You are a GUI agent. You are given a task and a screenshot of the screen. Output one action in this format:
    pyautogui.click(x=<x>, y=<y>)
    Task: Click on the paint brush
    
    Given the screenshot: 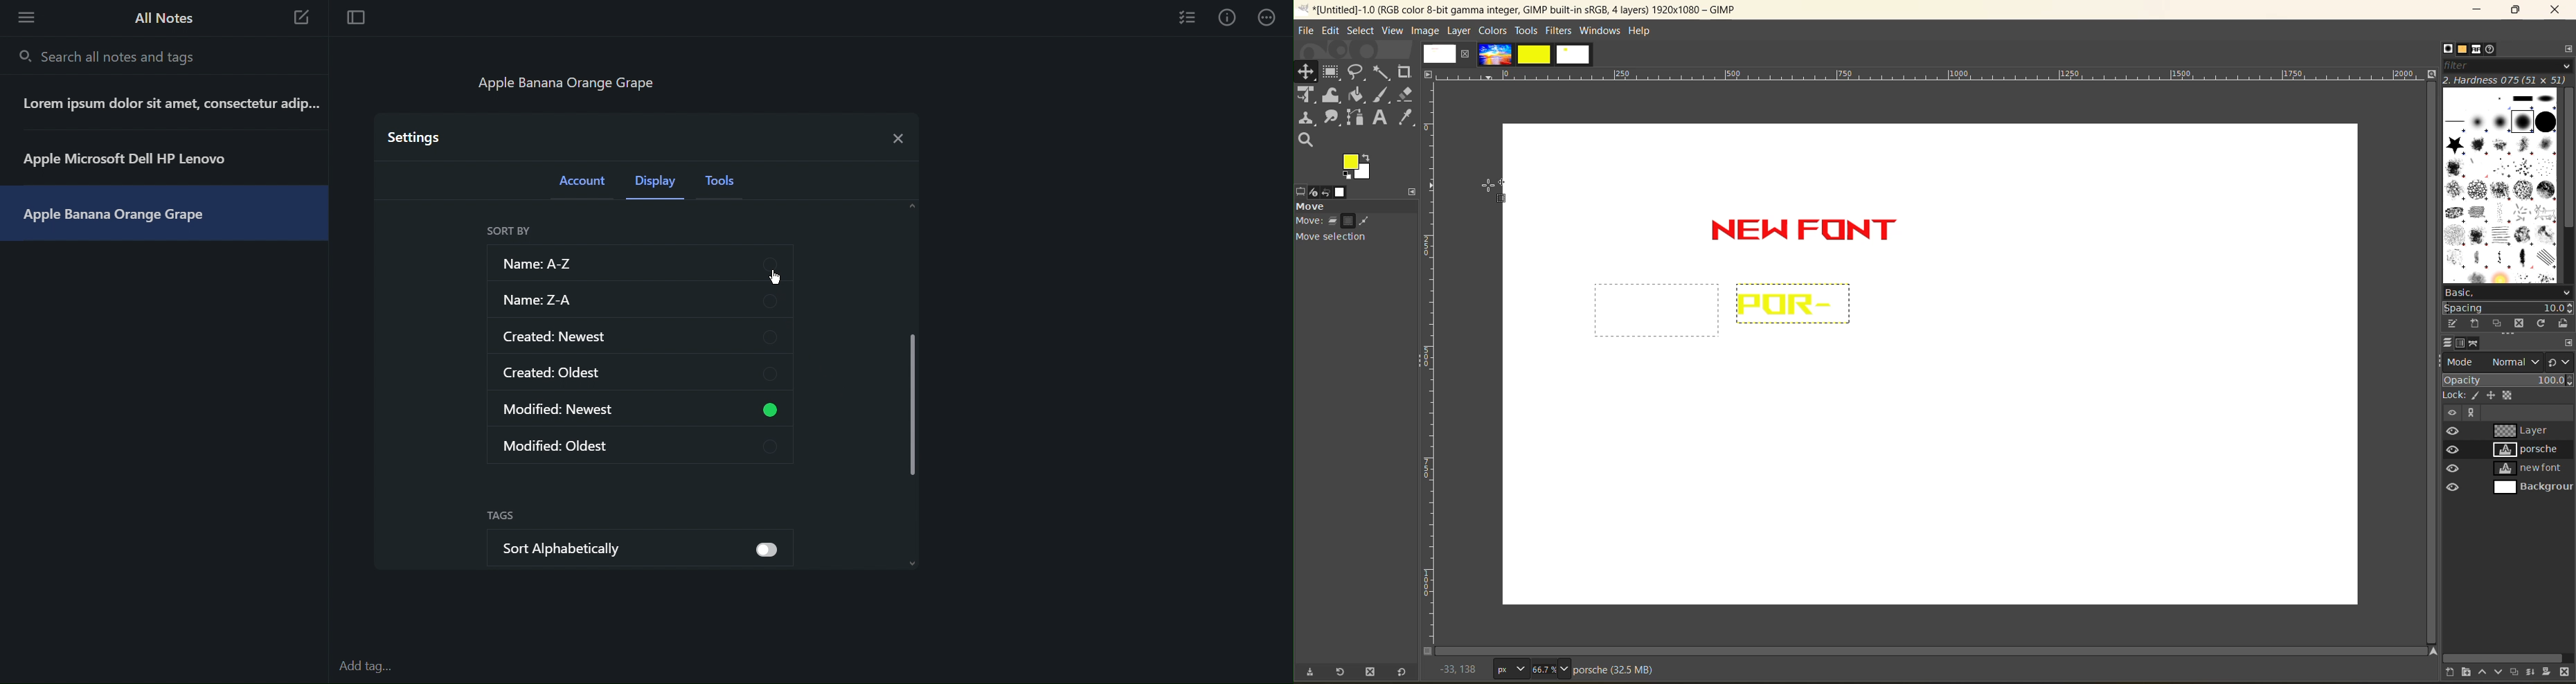 What is the action you would take?
    pyautogui.click(x=1382, y=97)
    